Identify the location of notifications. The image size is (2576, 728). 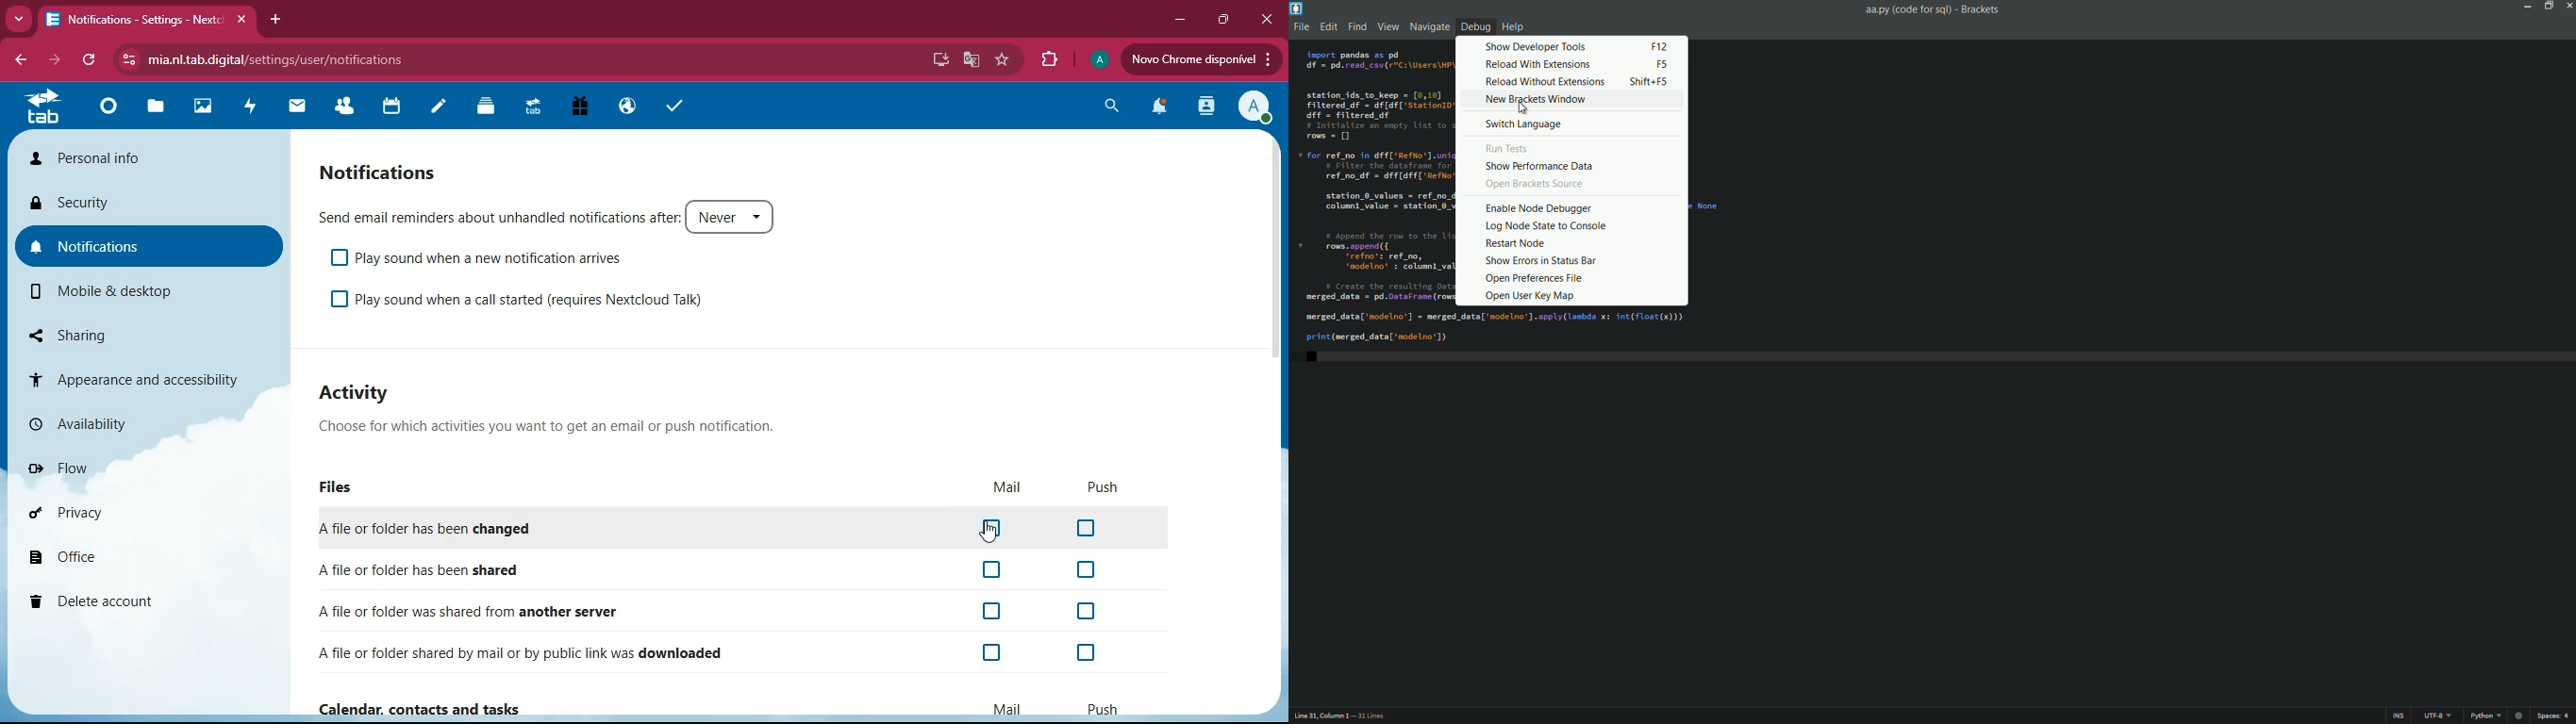
(1159, 108).